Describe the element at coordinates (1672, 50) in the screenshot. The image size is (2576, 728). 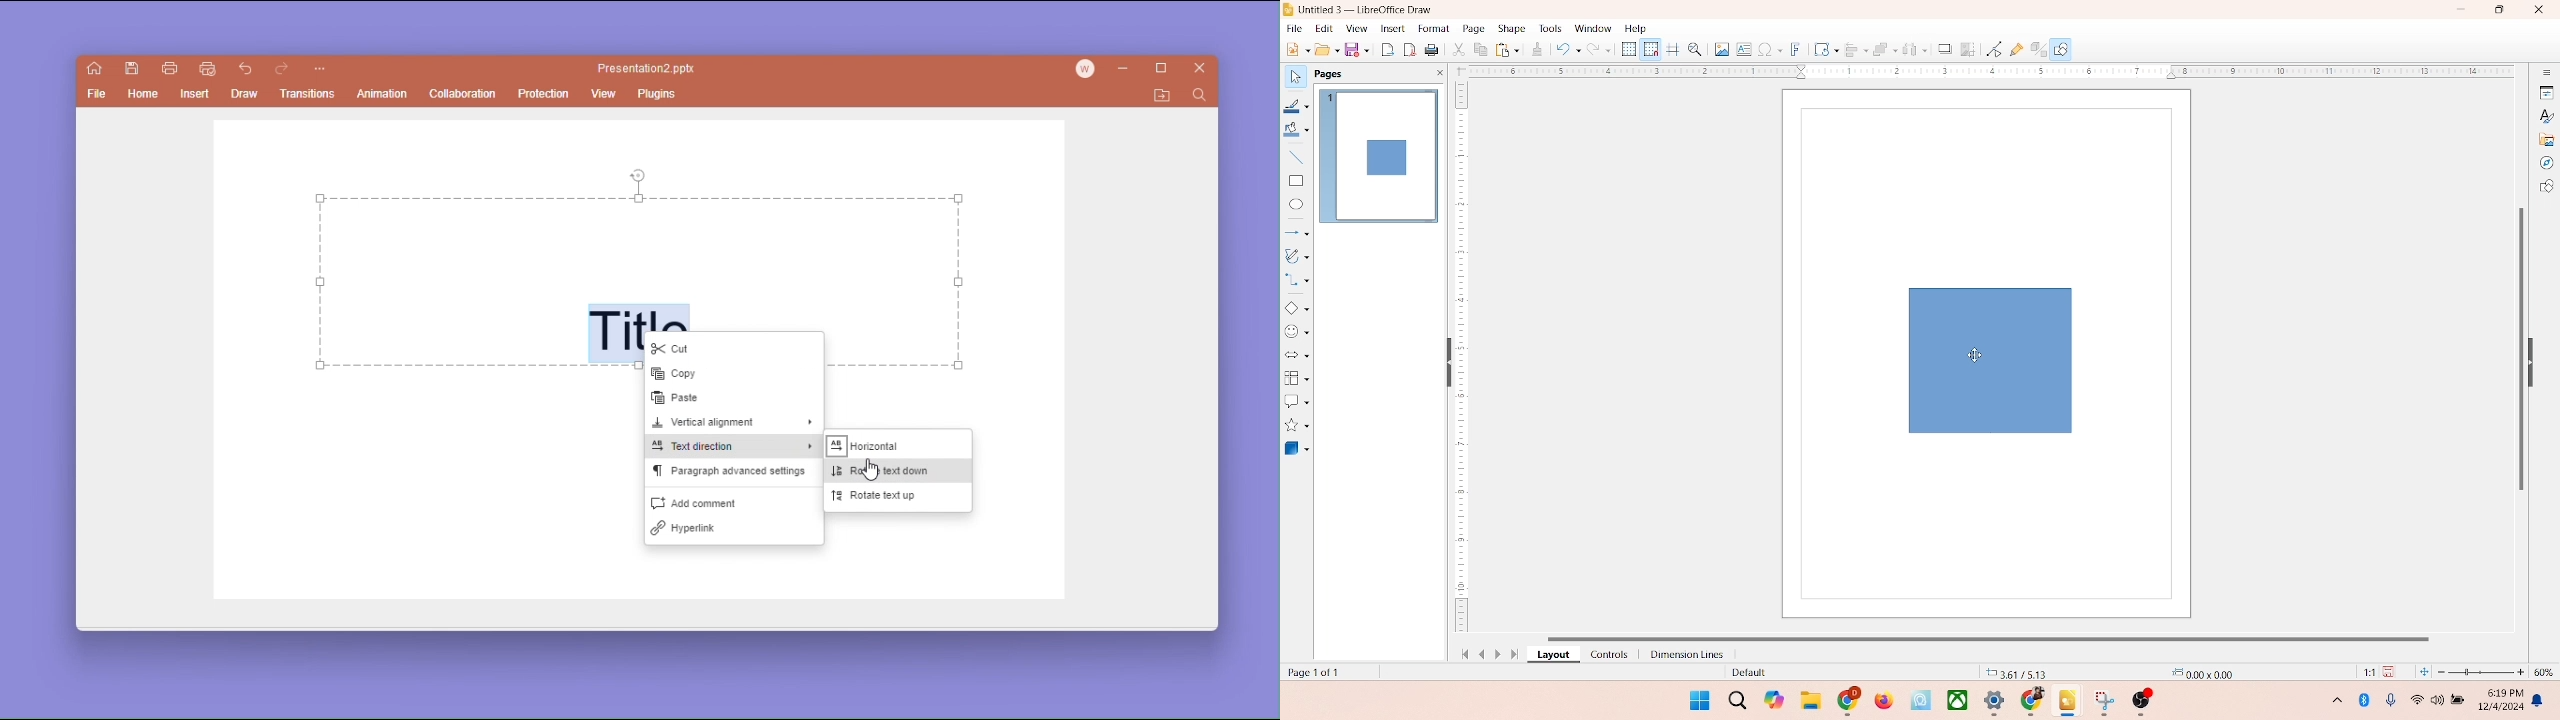
I see `helplines` at that location.